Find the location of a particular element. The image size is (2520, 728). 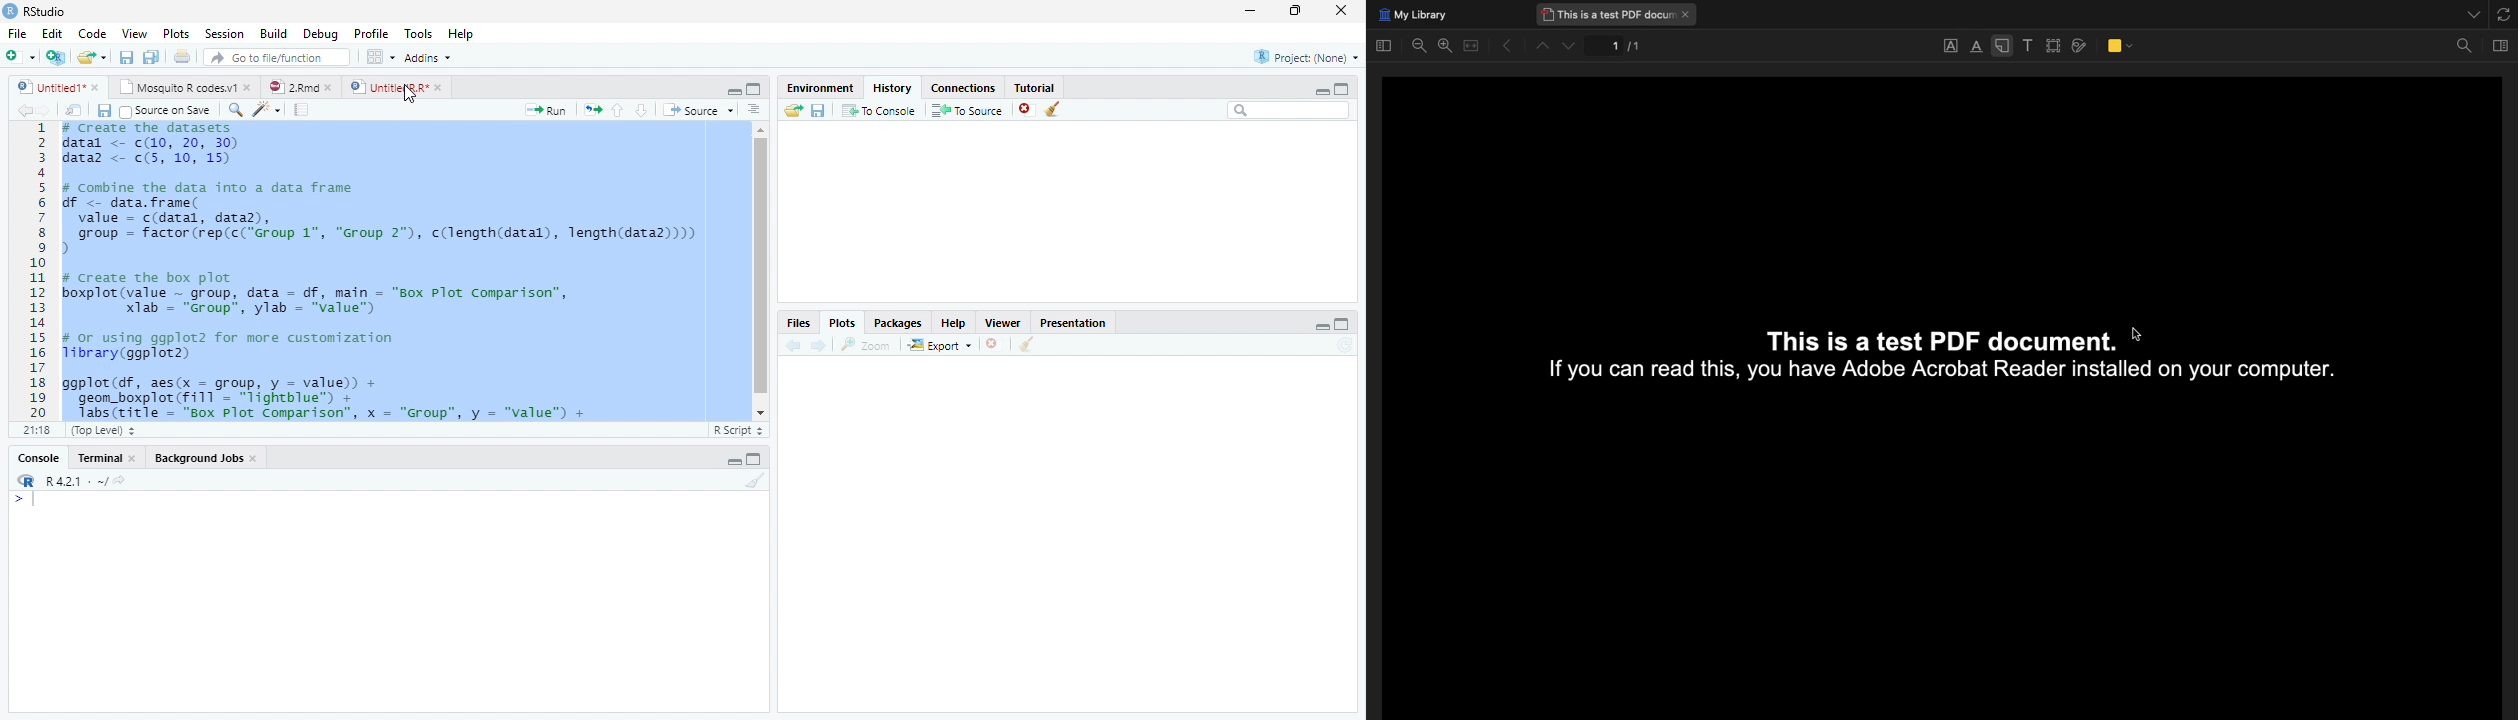

Zoom out is located at coordinates (1422, 48).